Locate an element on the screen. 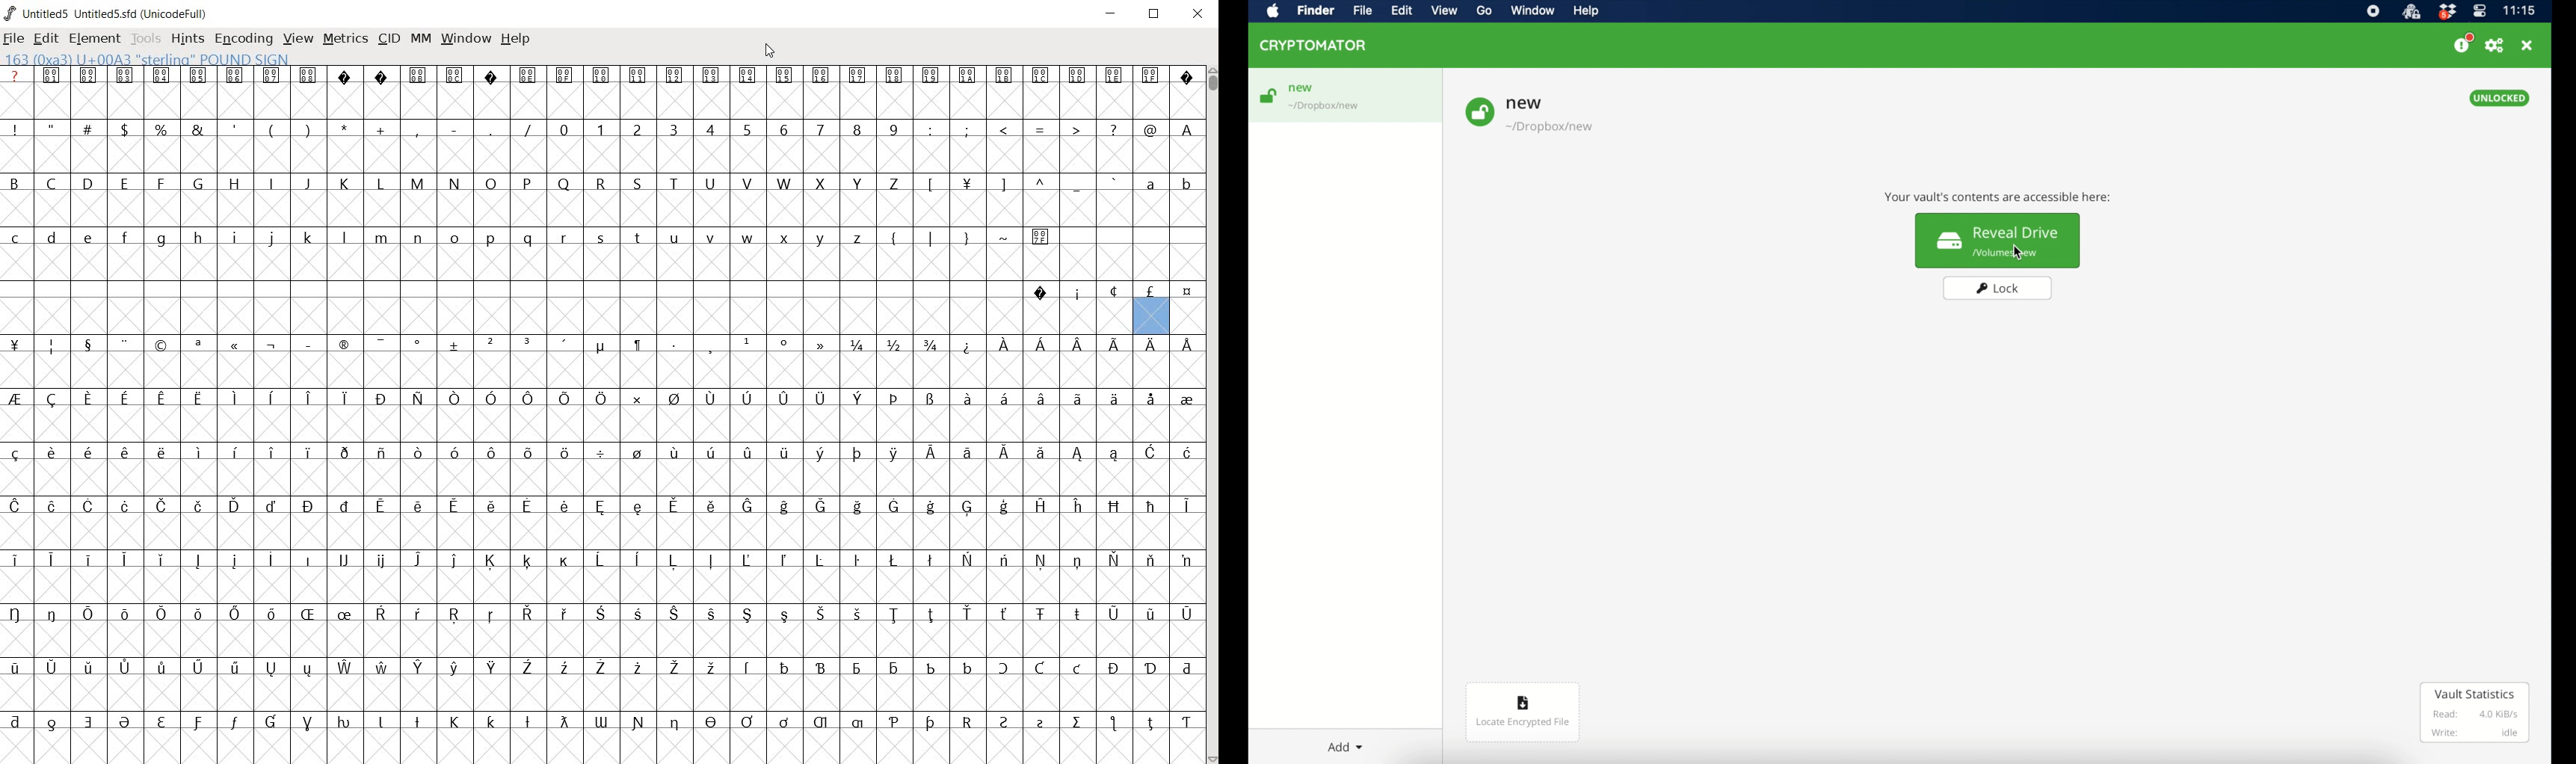 This screenshot has height=784, width=2576. Symbol is located at coordinates (895, 614).